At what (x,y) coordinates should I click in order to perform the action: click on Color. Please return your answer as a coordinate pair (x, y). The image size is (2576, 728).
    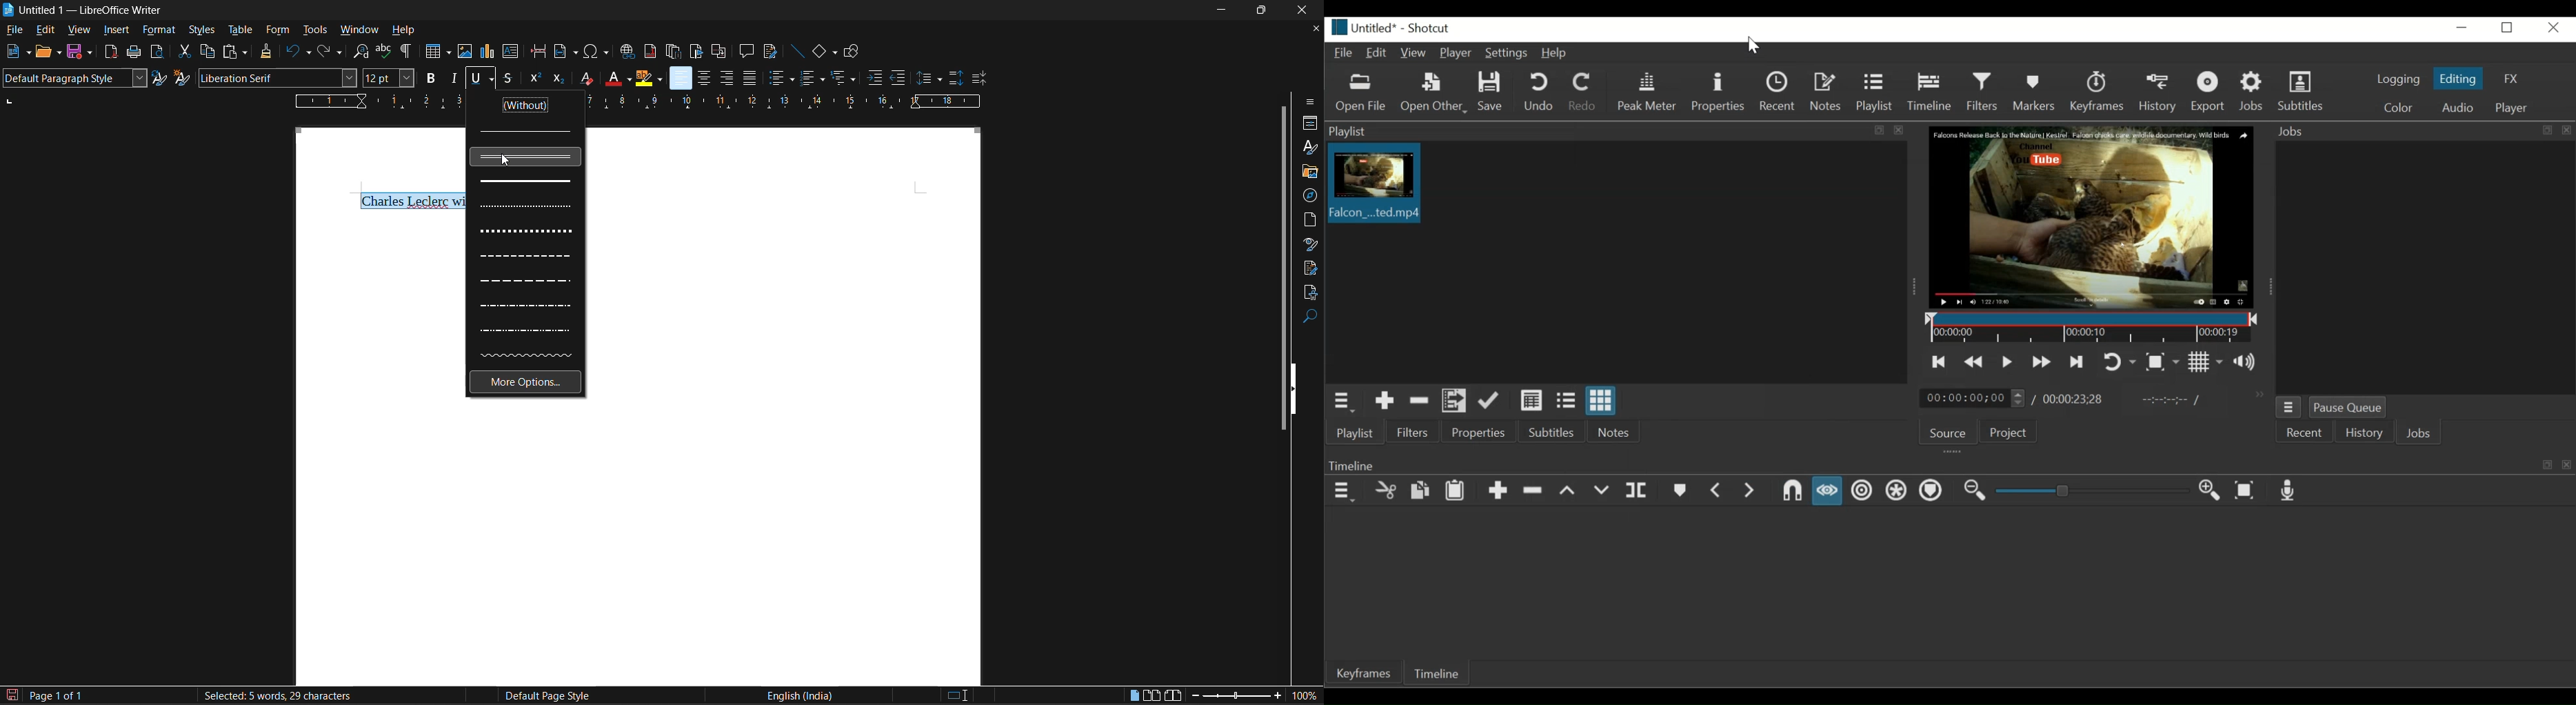
    Looking at the image, I should click on (2399, 106).